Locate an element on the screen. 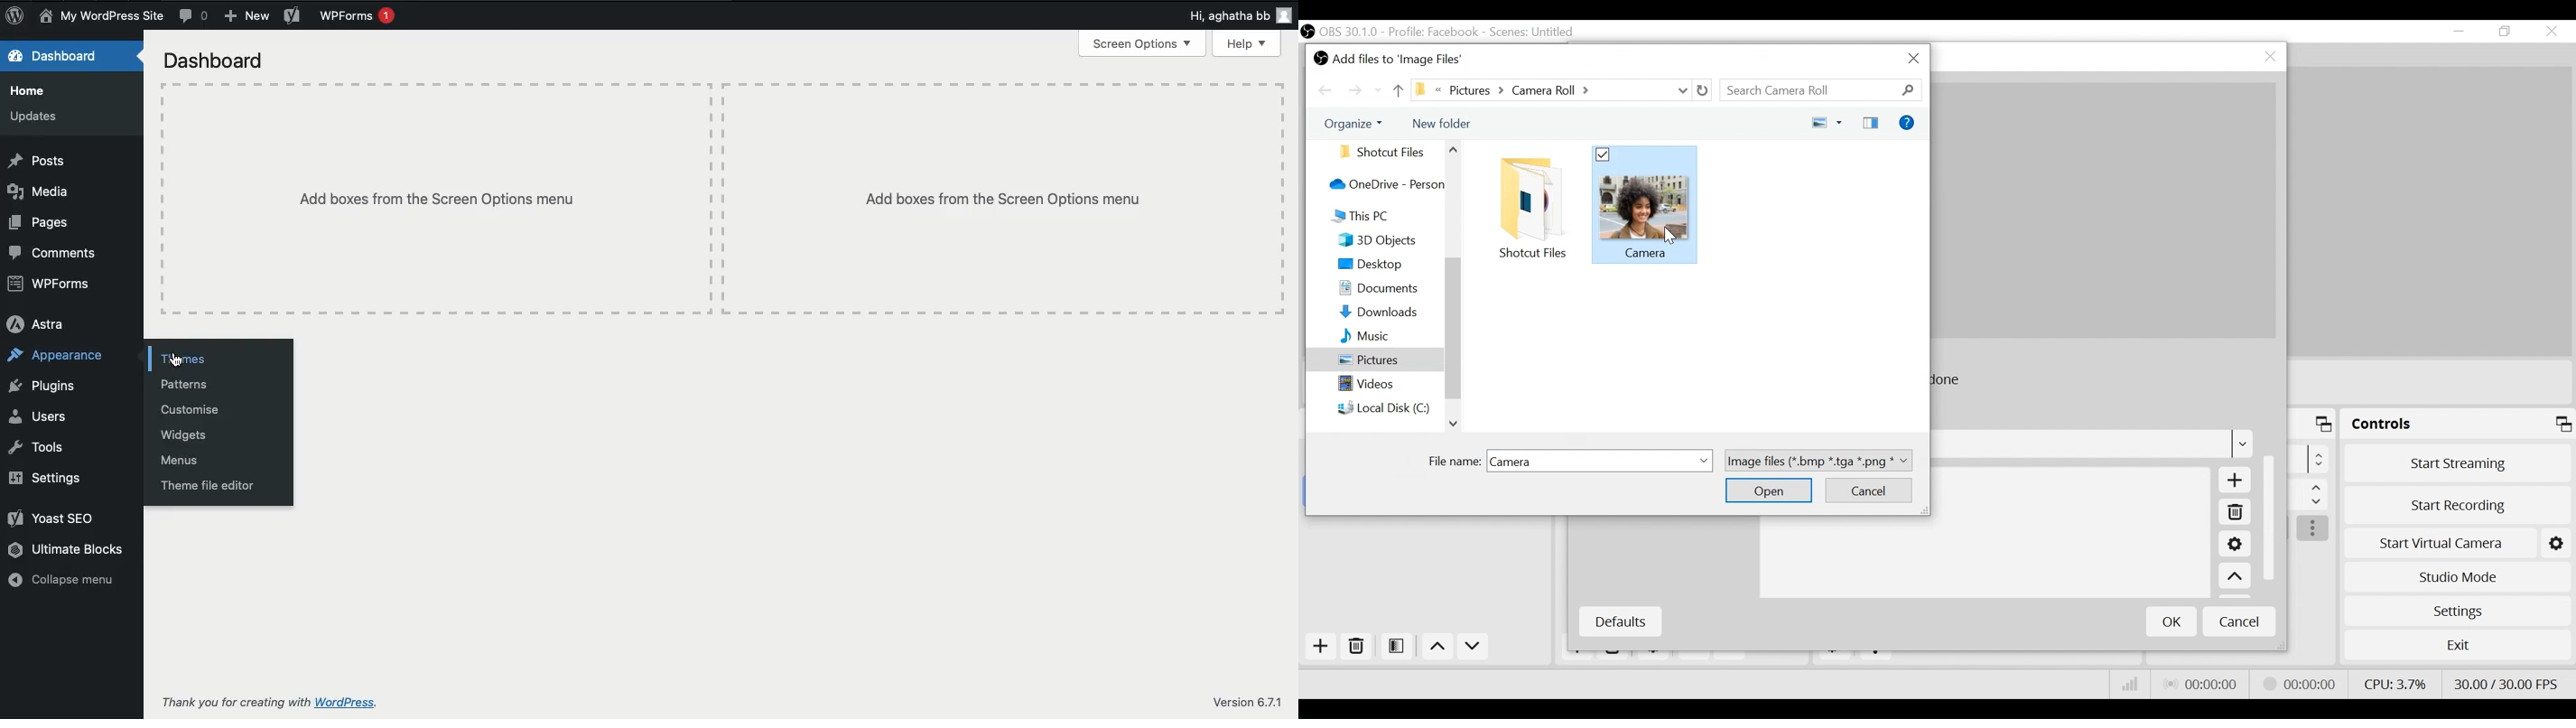  Video is located at coordinates (1388, 385).